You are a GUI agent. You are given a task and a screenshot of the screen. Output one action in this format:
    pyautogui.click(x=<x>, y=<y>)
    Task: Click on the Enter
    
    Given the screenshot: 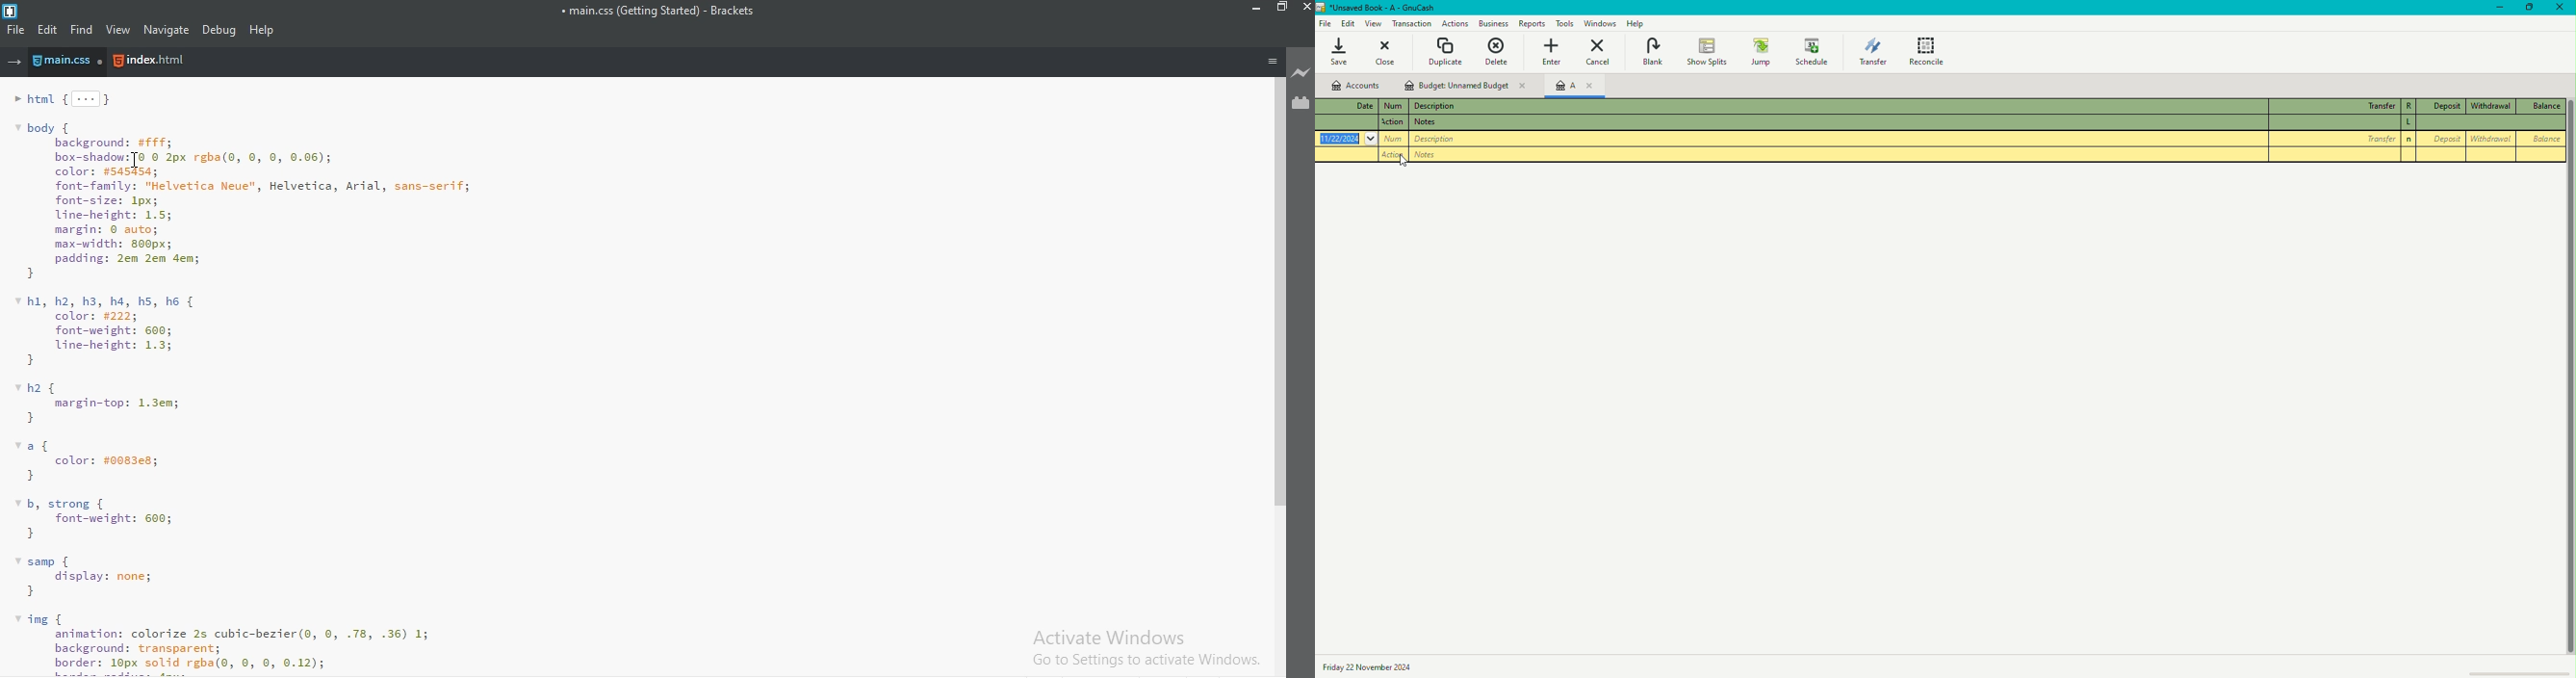 What is the action you would take?
    pyautogui.click(x=1555, y=53)
    